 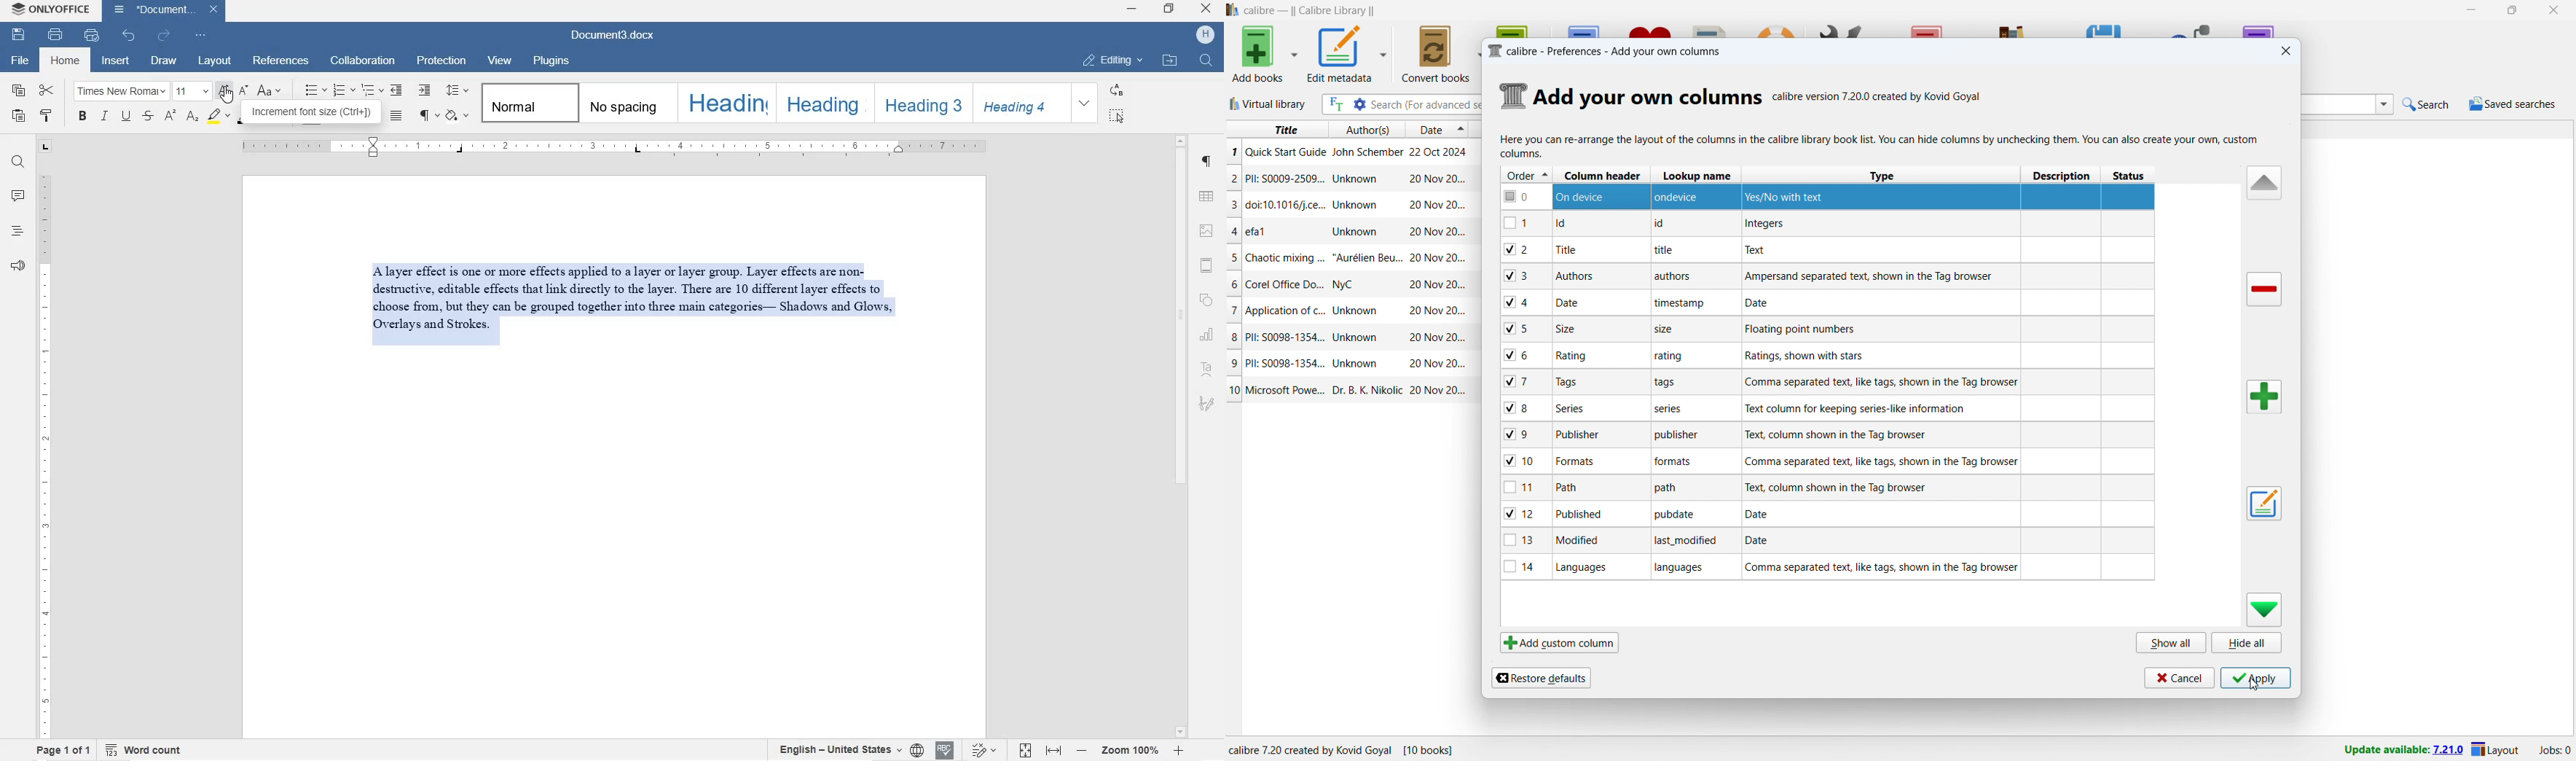 What do you see at coordinates (2401, 750) in the screenshot?
I see `update` at bounding box center [2401, 750].